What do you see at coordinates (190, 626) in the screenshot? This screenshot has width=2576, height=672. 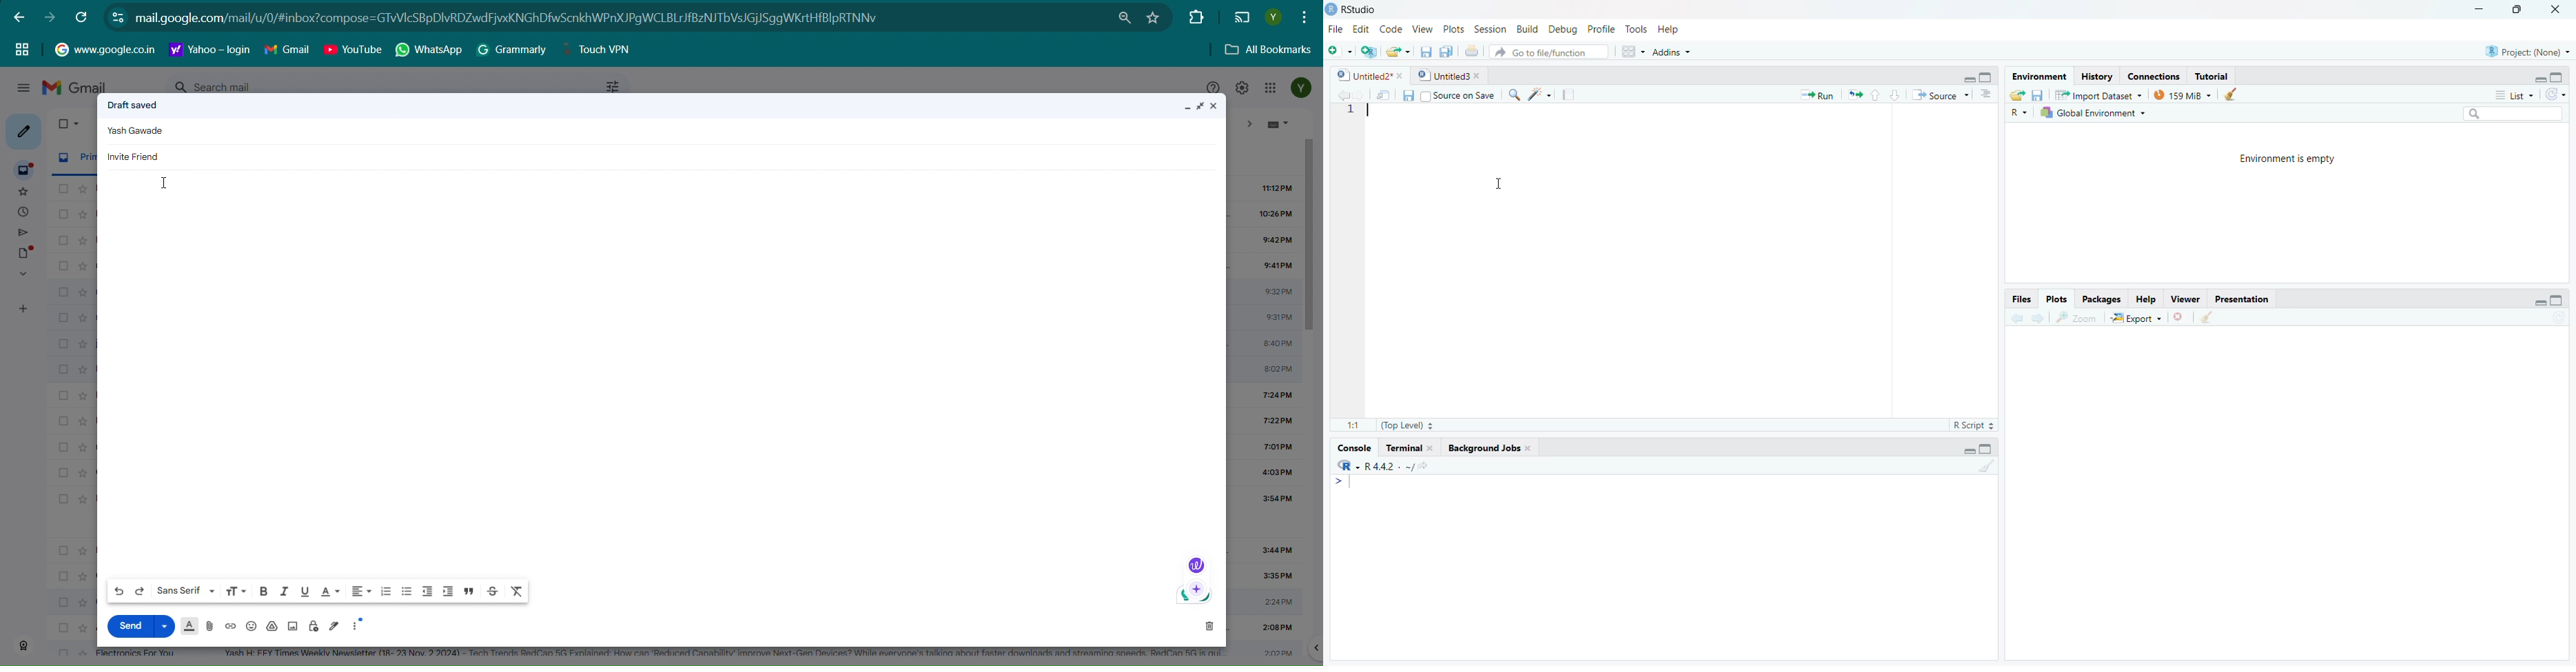 I see `Formatting option` at bounding box center [190, 626].